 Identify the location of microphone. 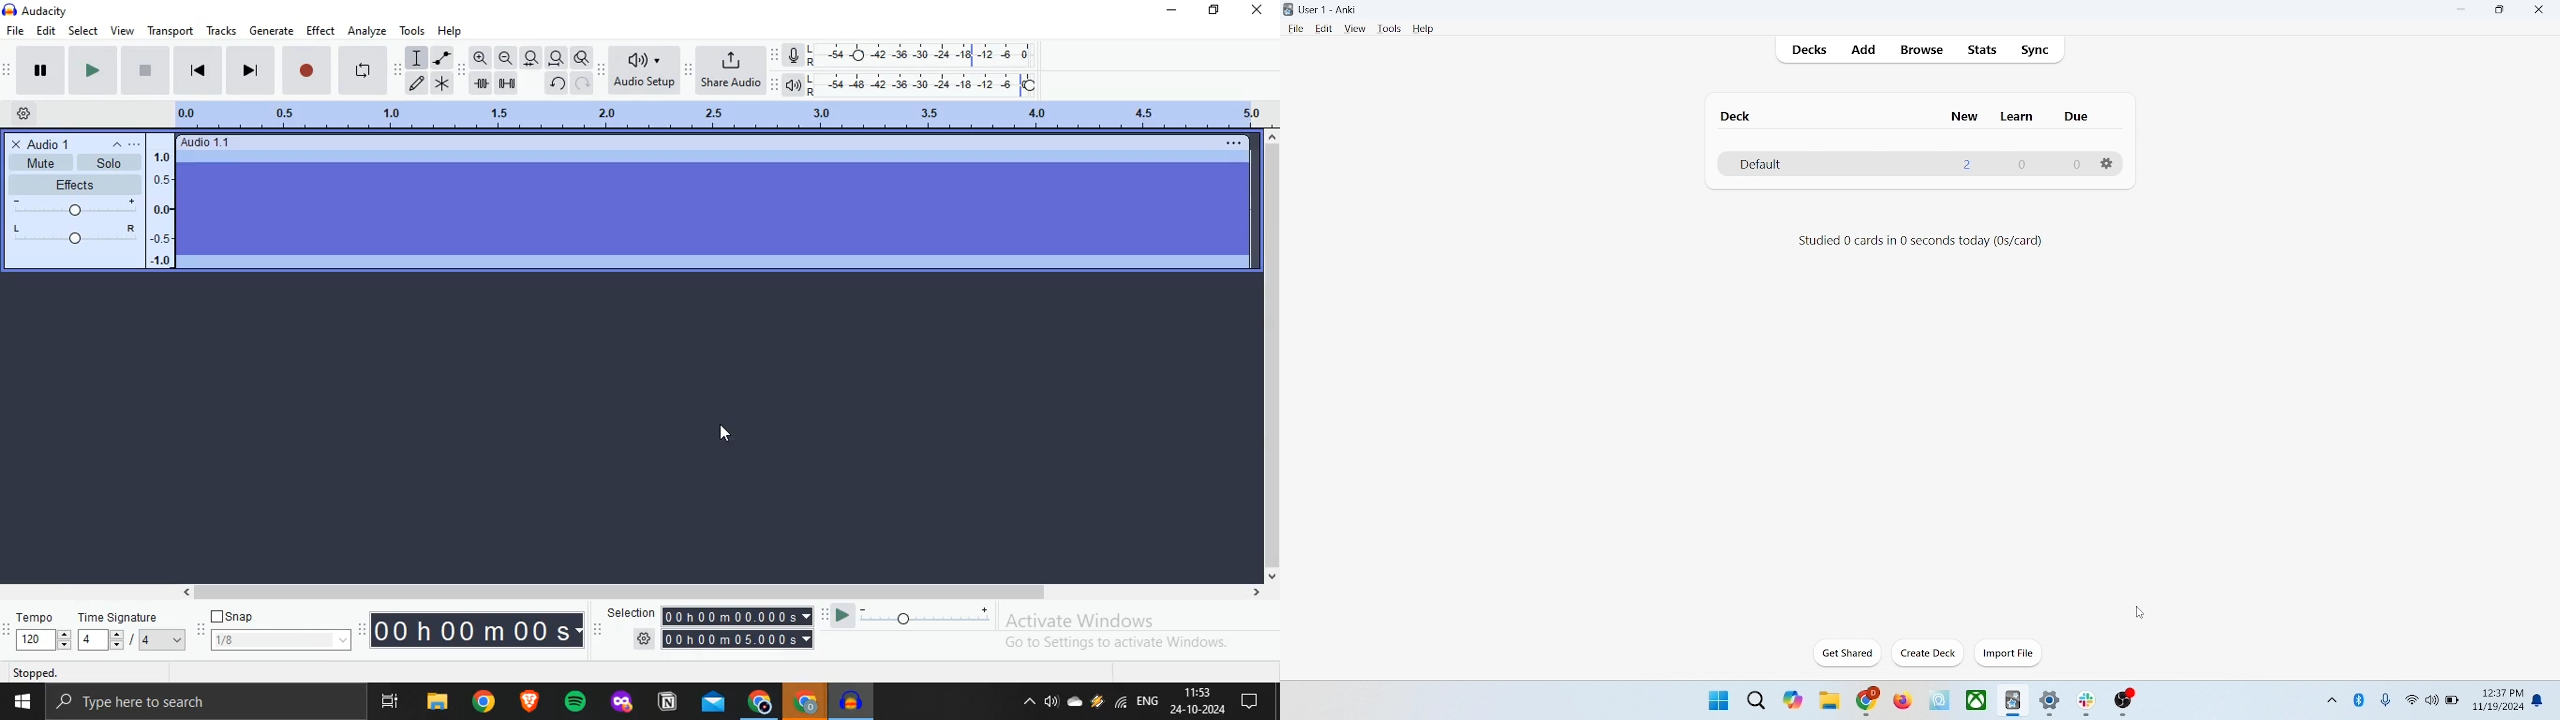
(2387, 701).